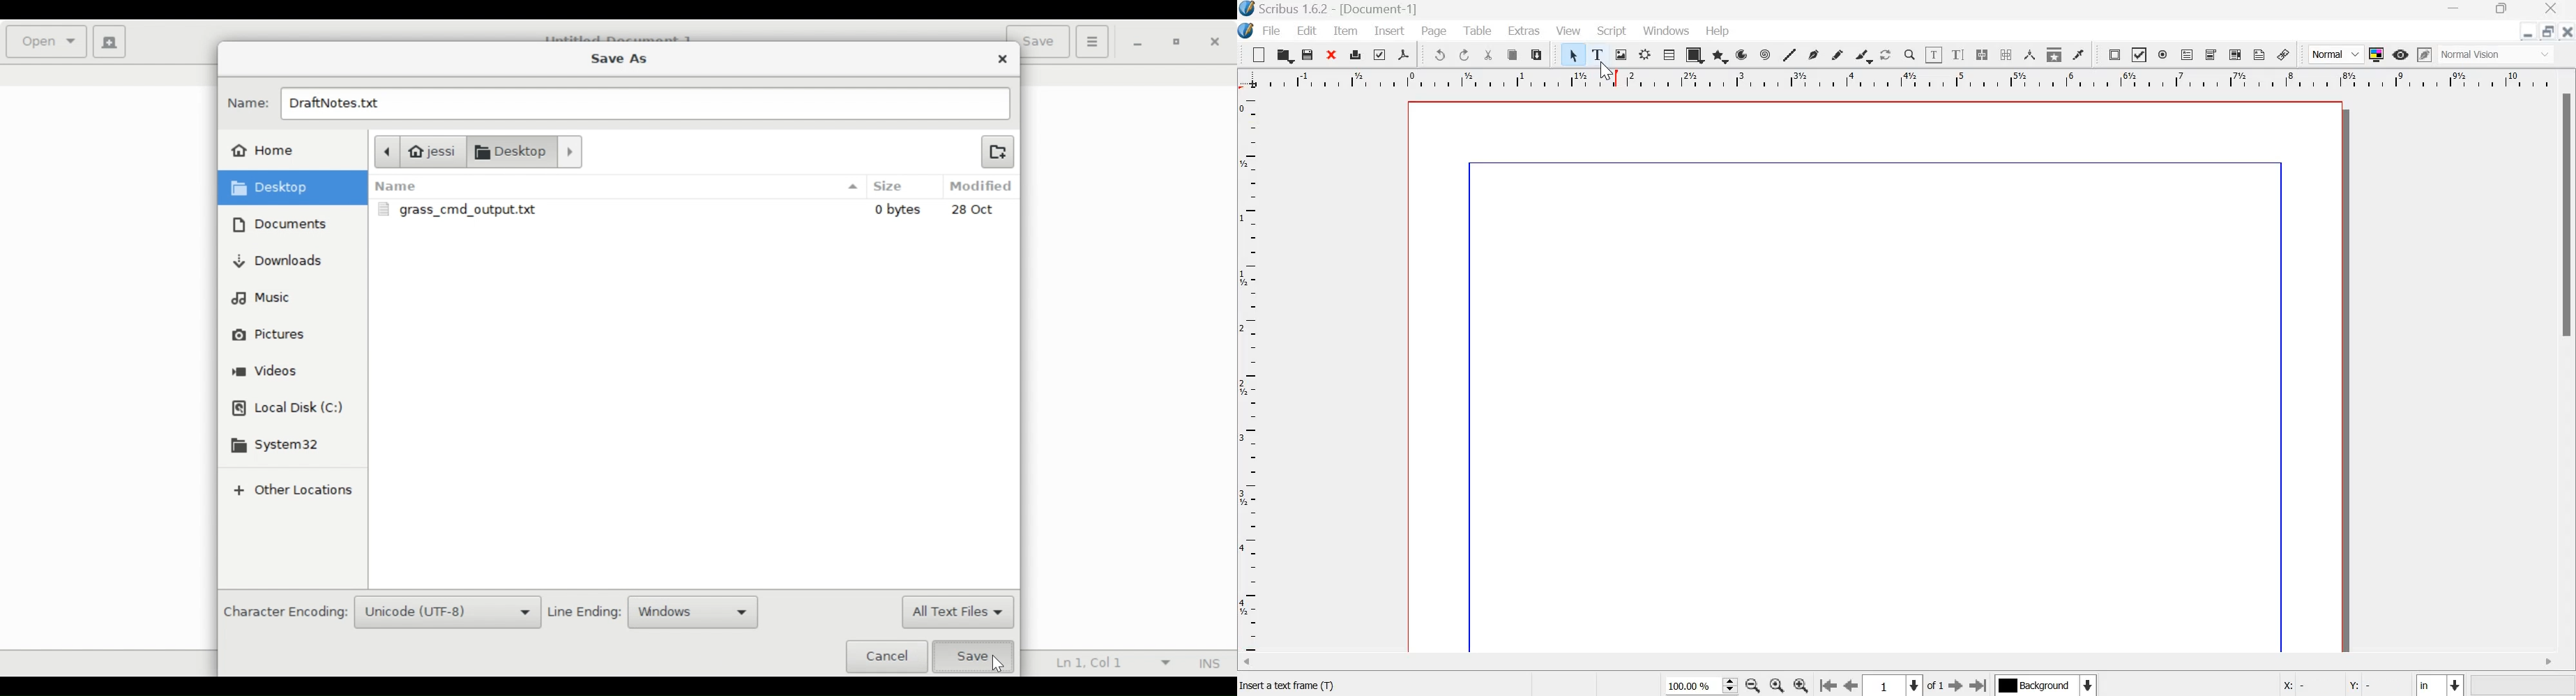  I want to click on select item, so click(1574, 54).